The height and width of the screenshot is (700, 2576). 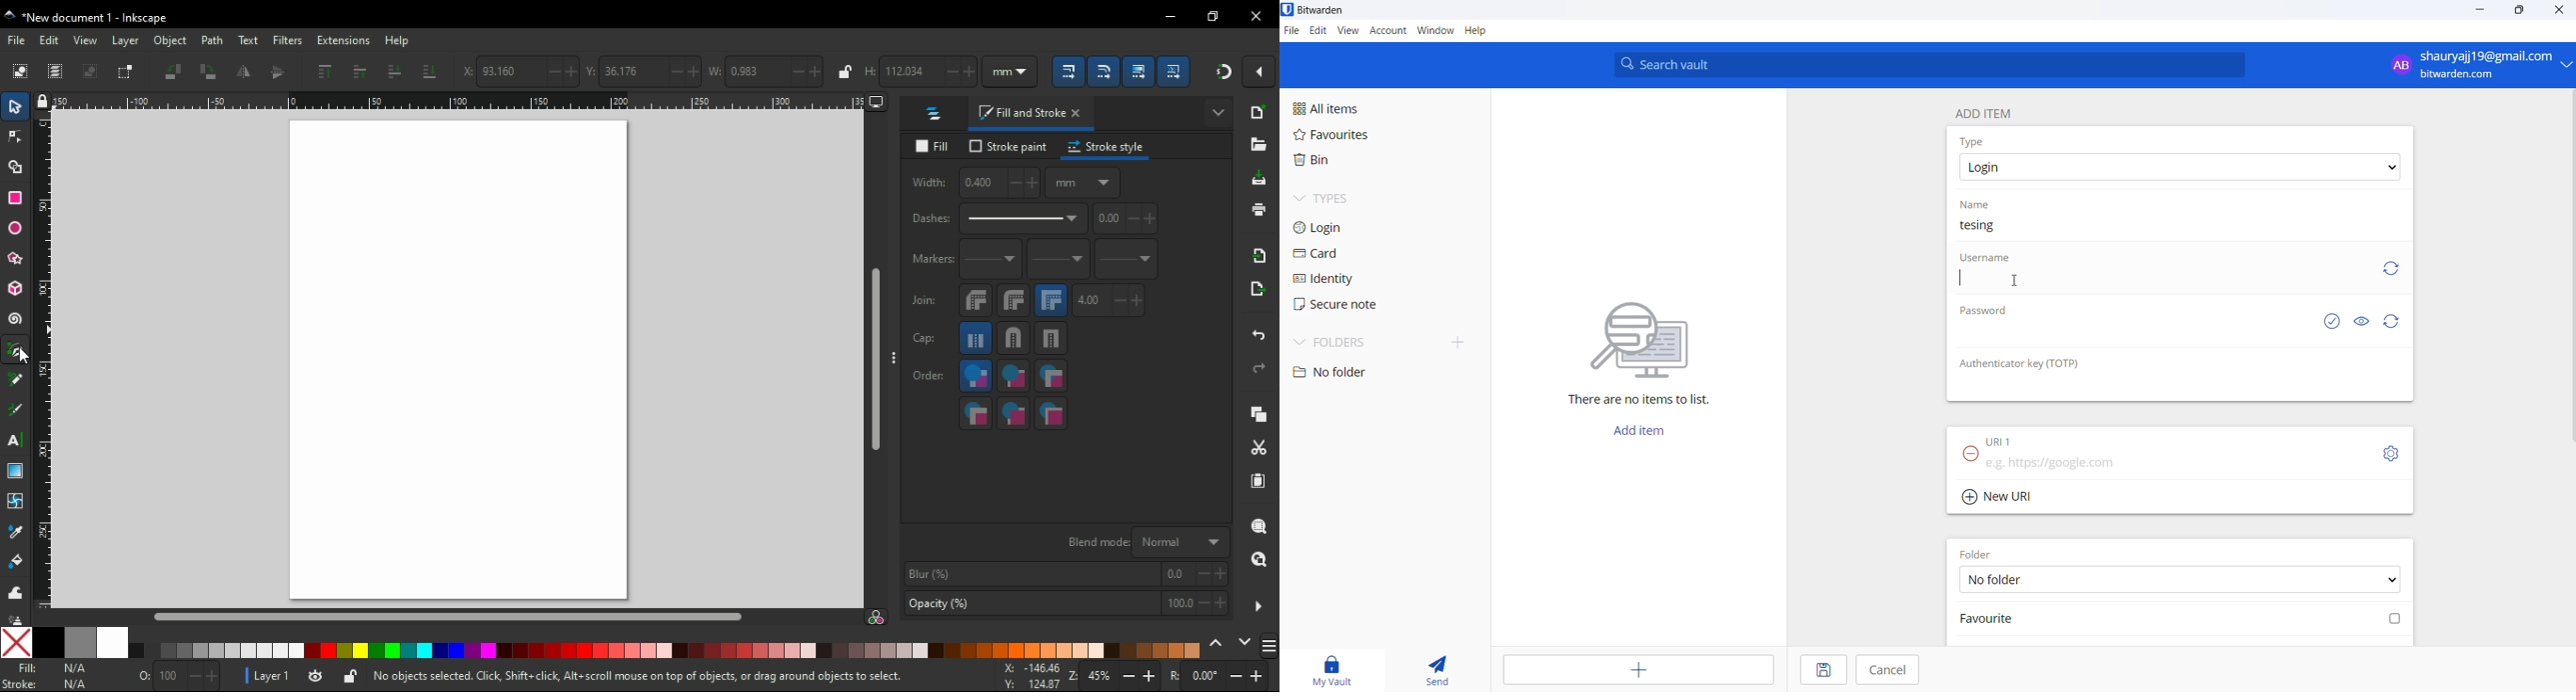 I want to click on save, so click(x=1260, y=179).